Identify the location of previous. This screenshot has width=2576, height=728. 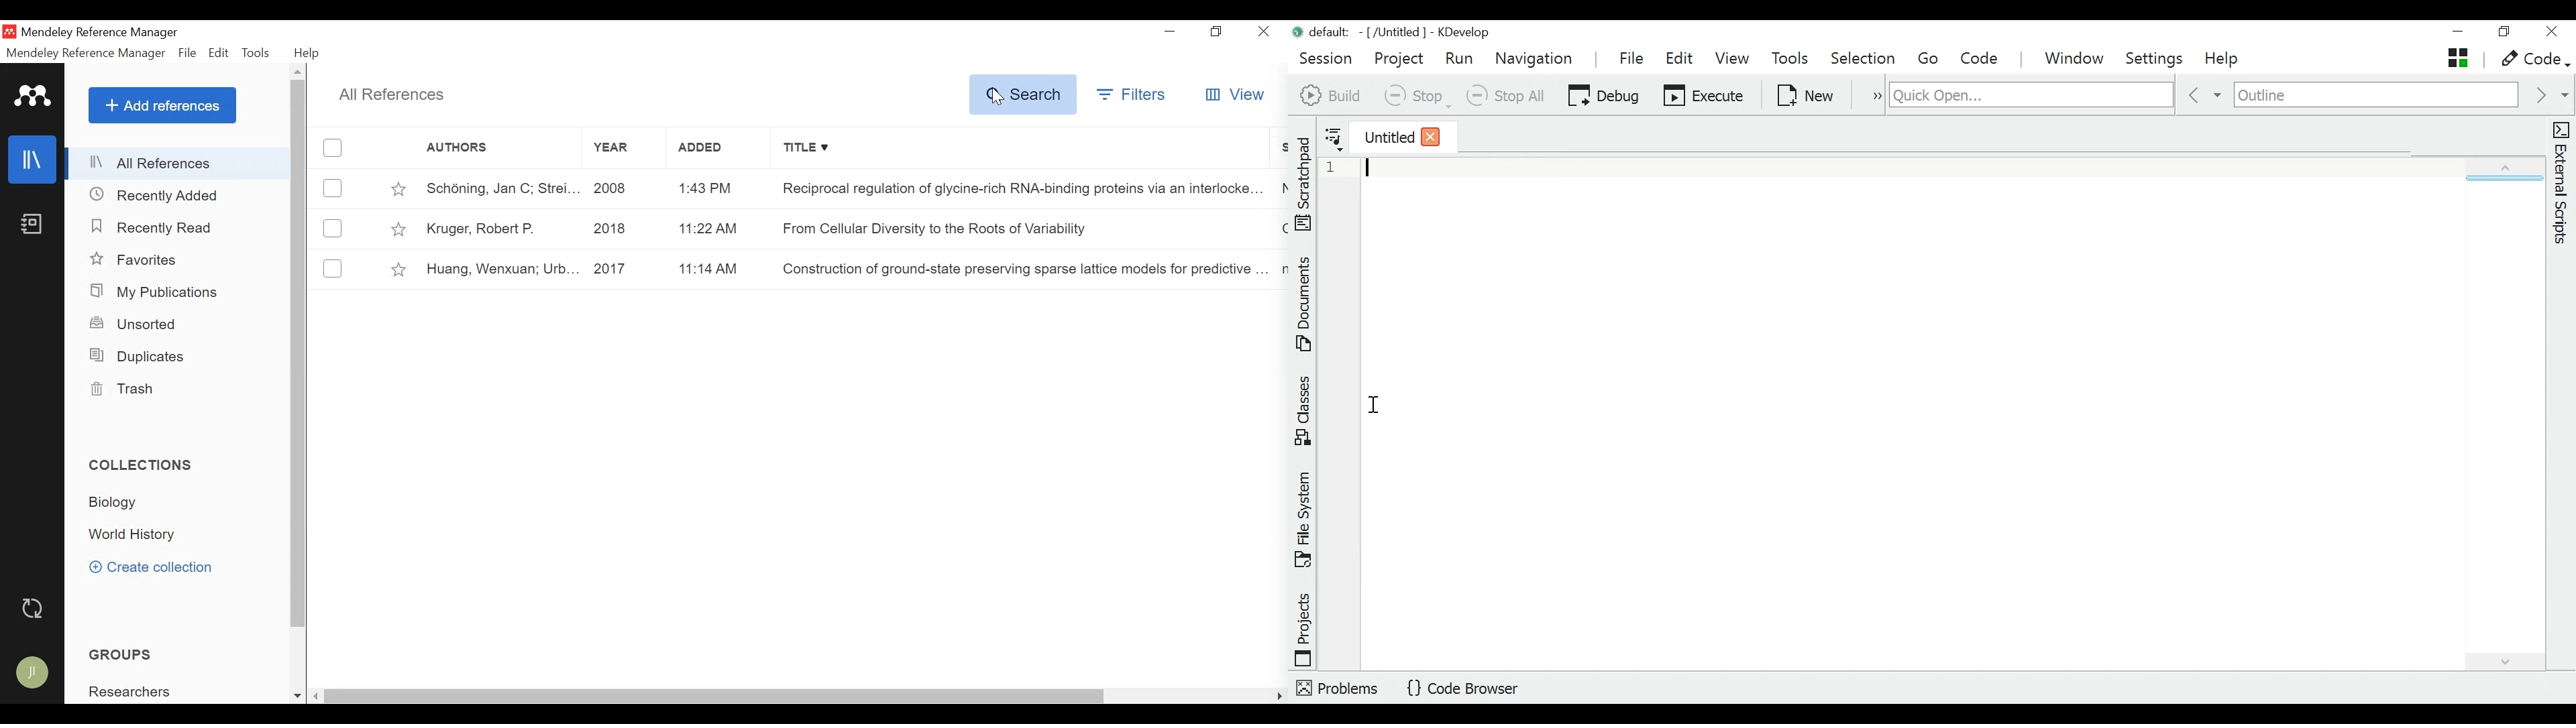
(2208, 95).